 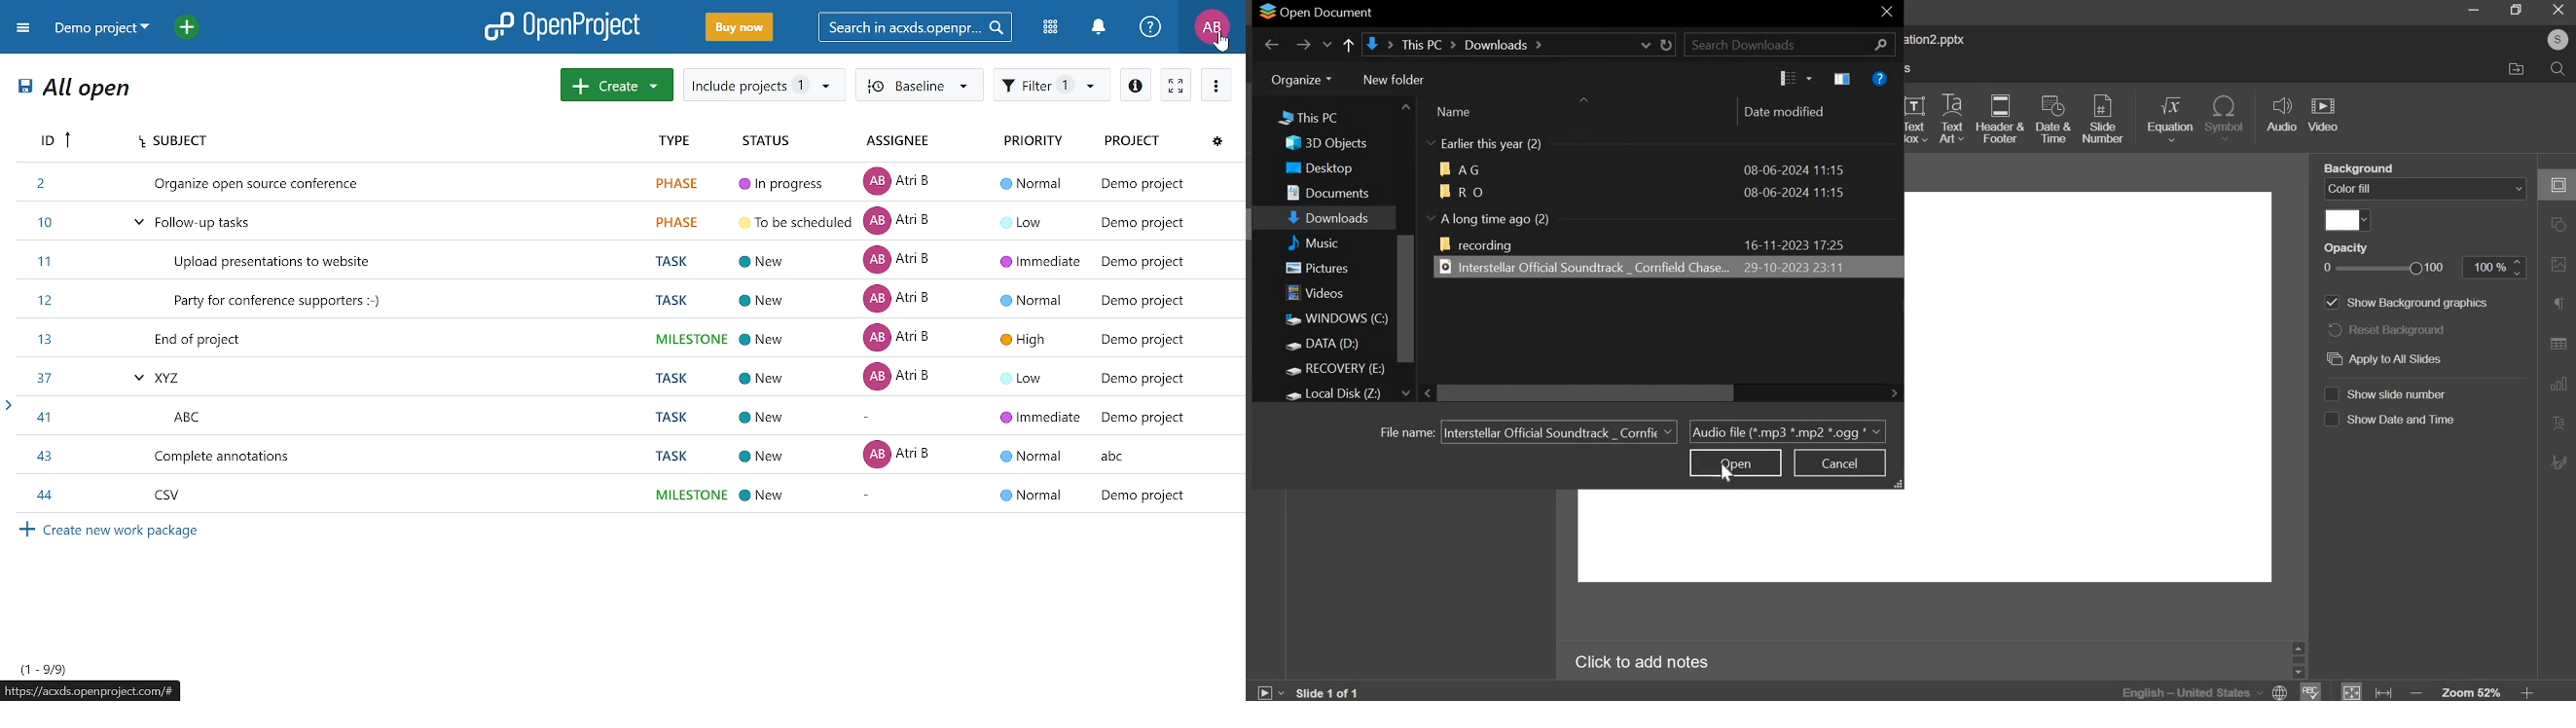 What do you see at coordinates (1405, 393) in the screenshot?
I see `scroll down` at bounding box center [1405, 393].